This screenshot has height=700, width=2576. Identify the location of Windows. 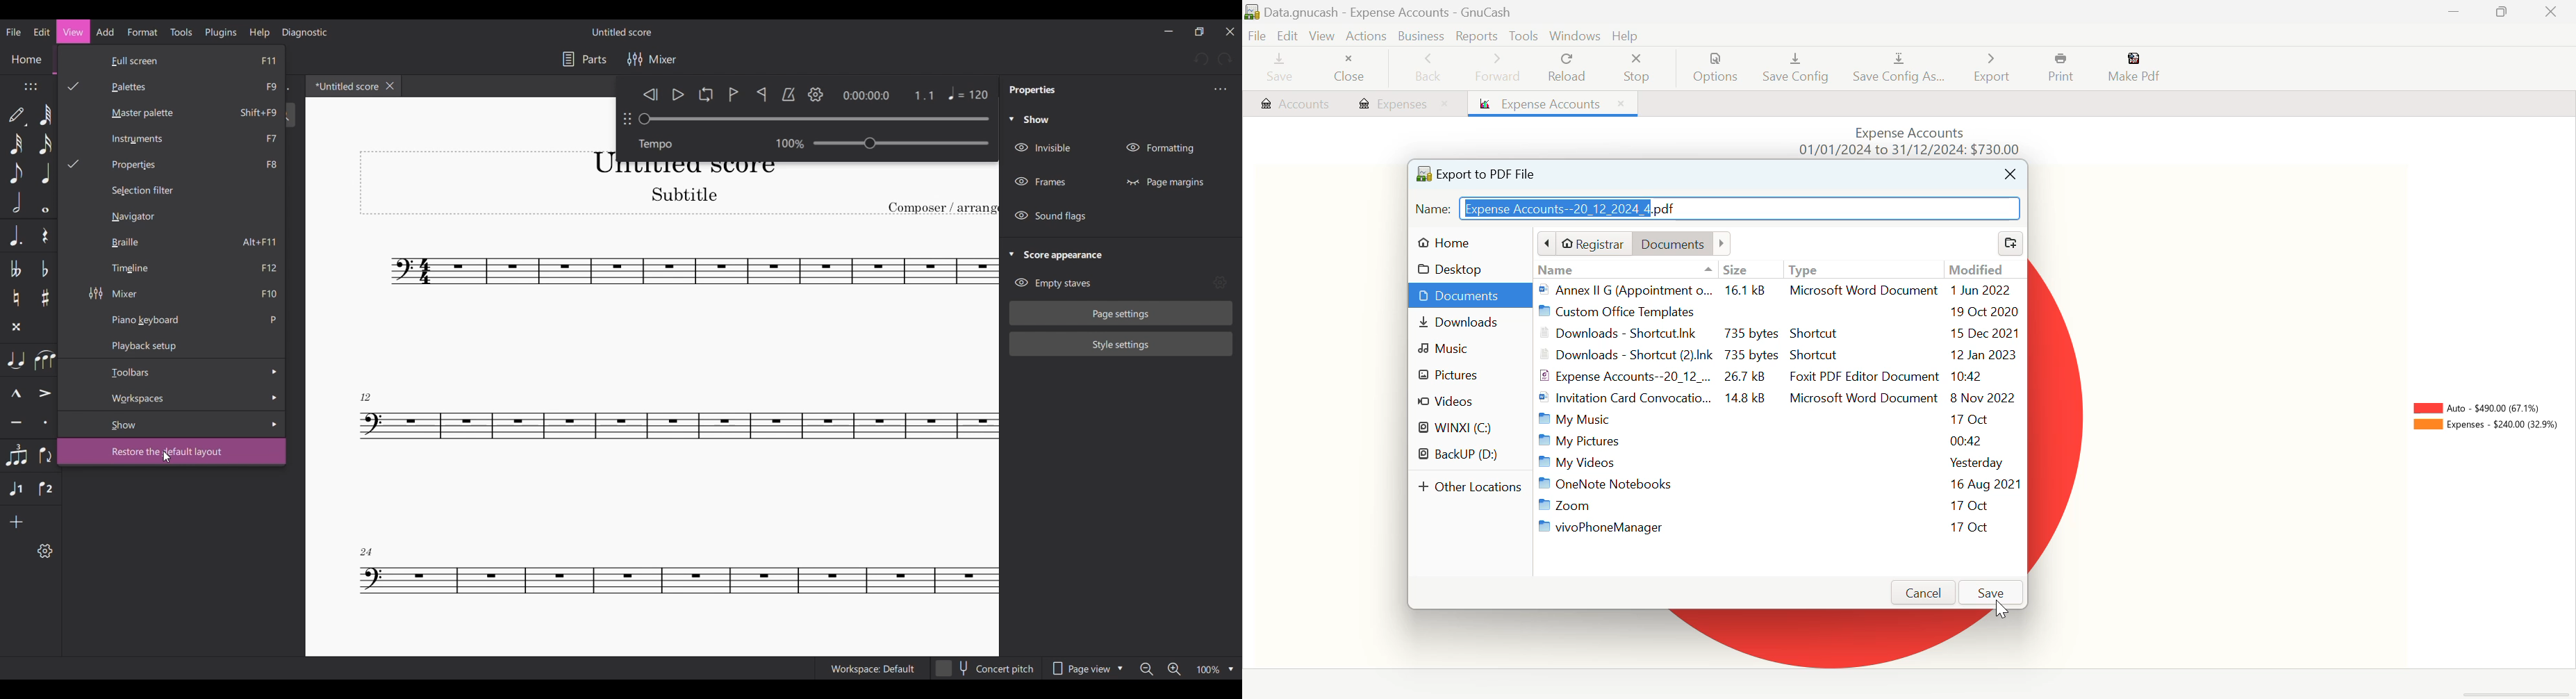
(1573, 35).